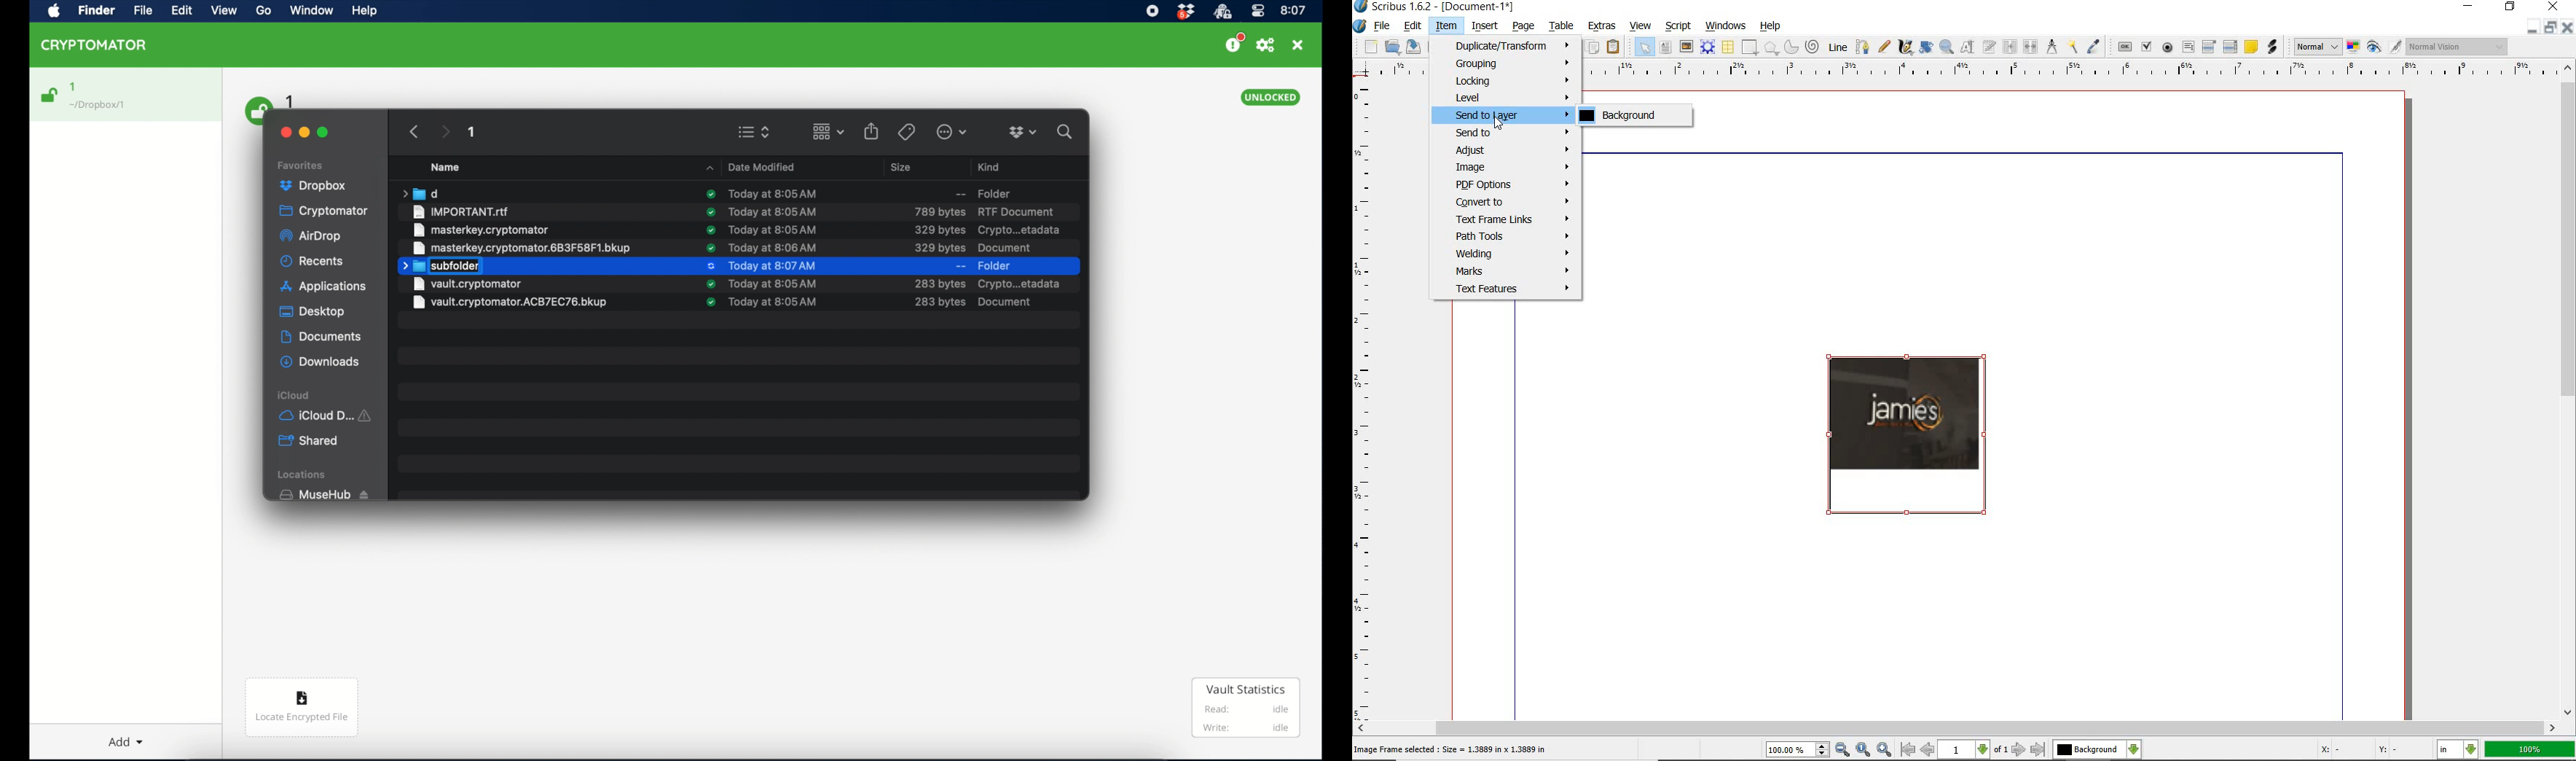  I want to click on 1 of 1, so click(1975, 751).